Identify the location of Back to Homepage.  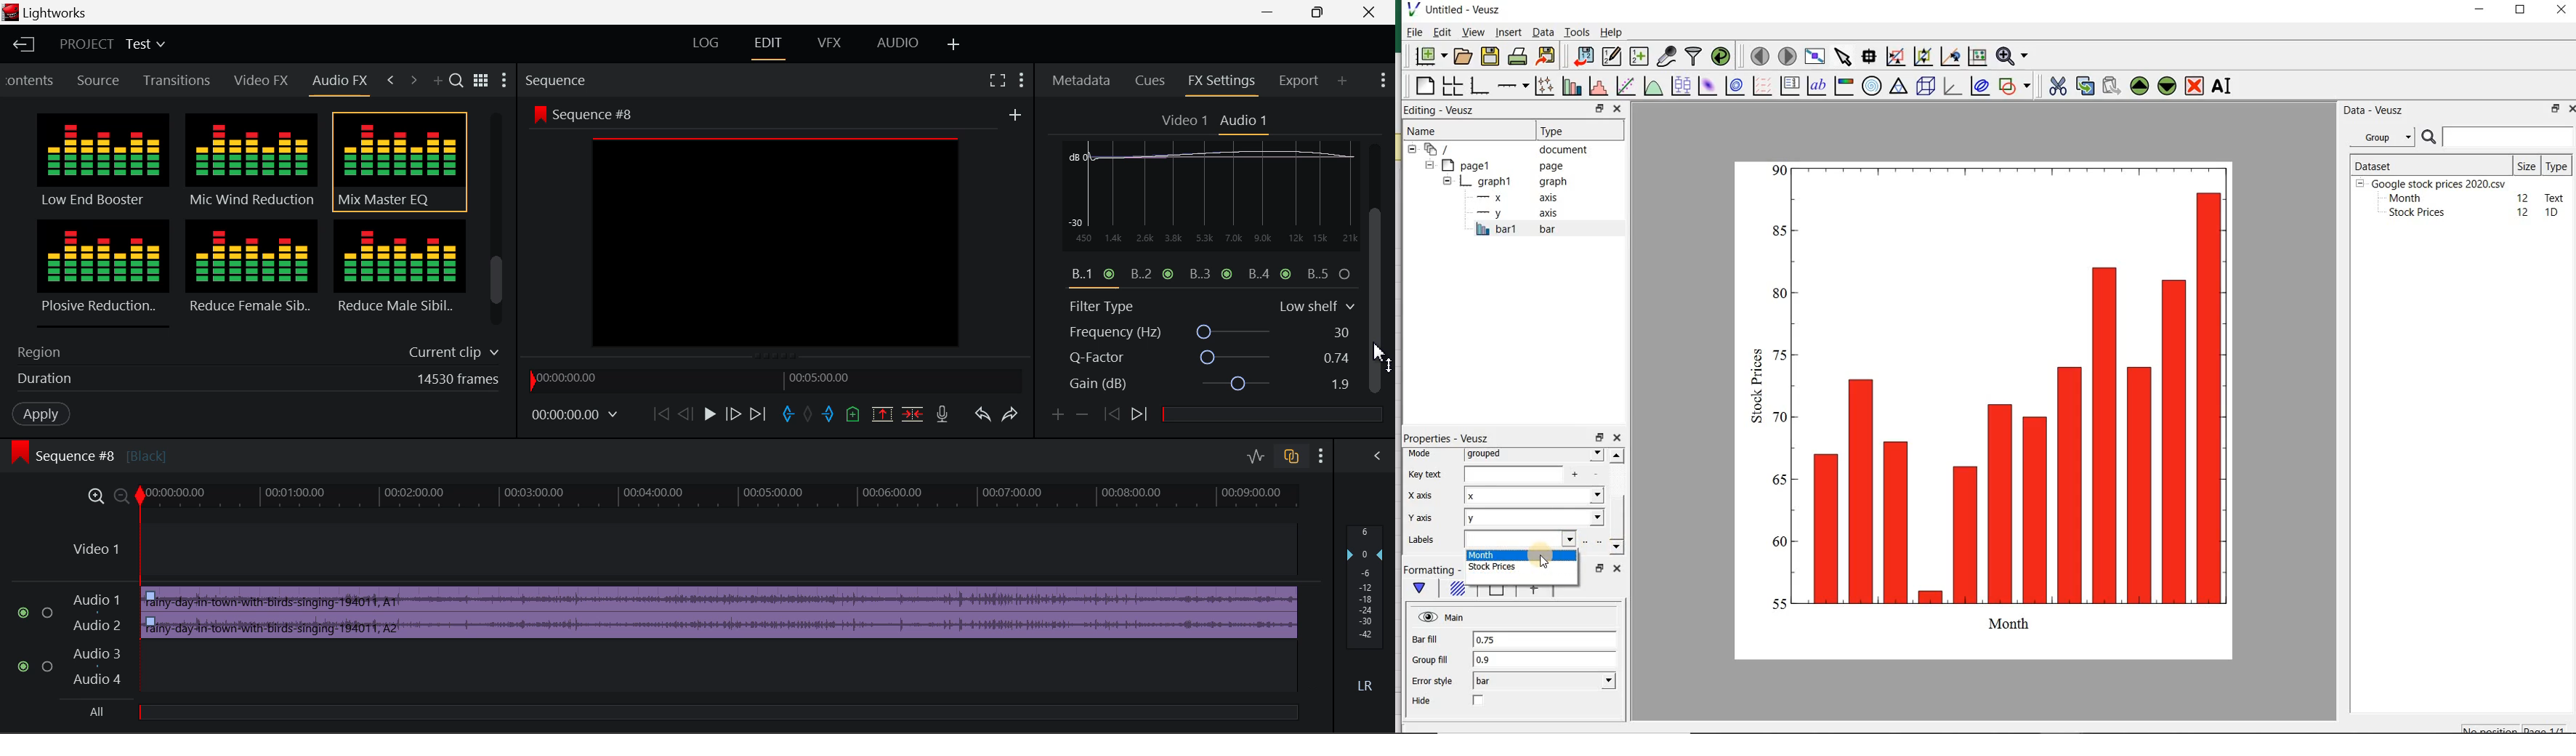
(23, 44).